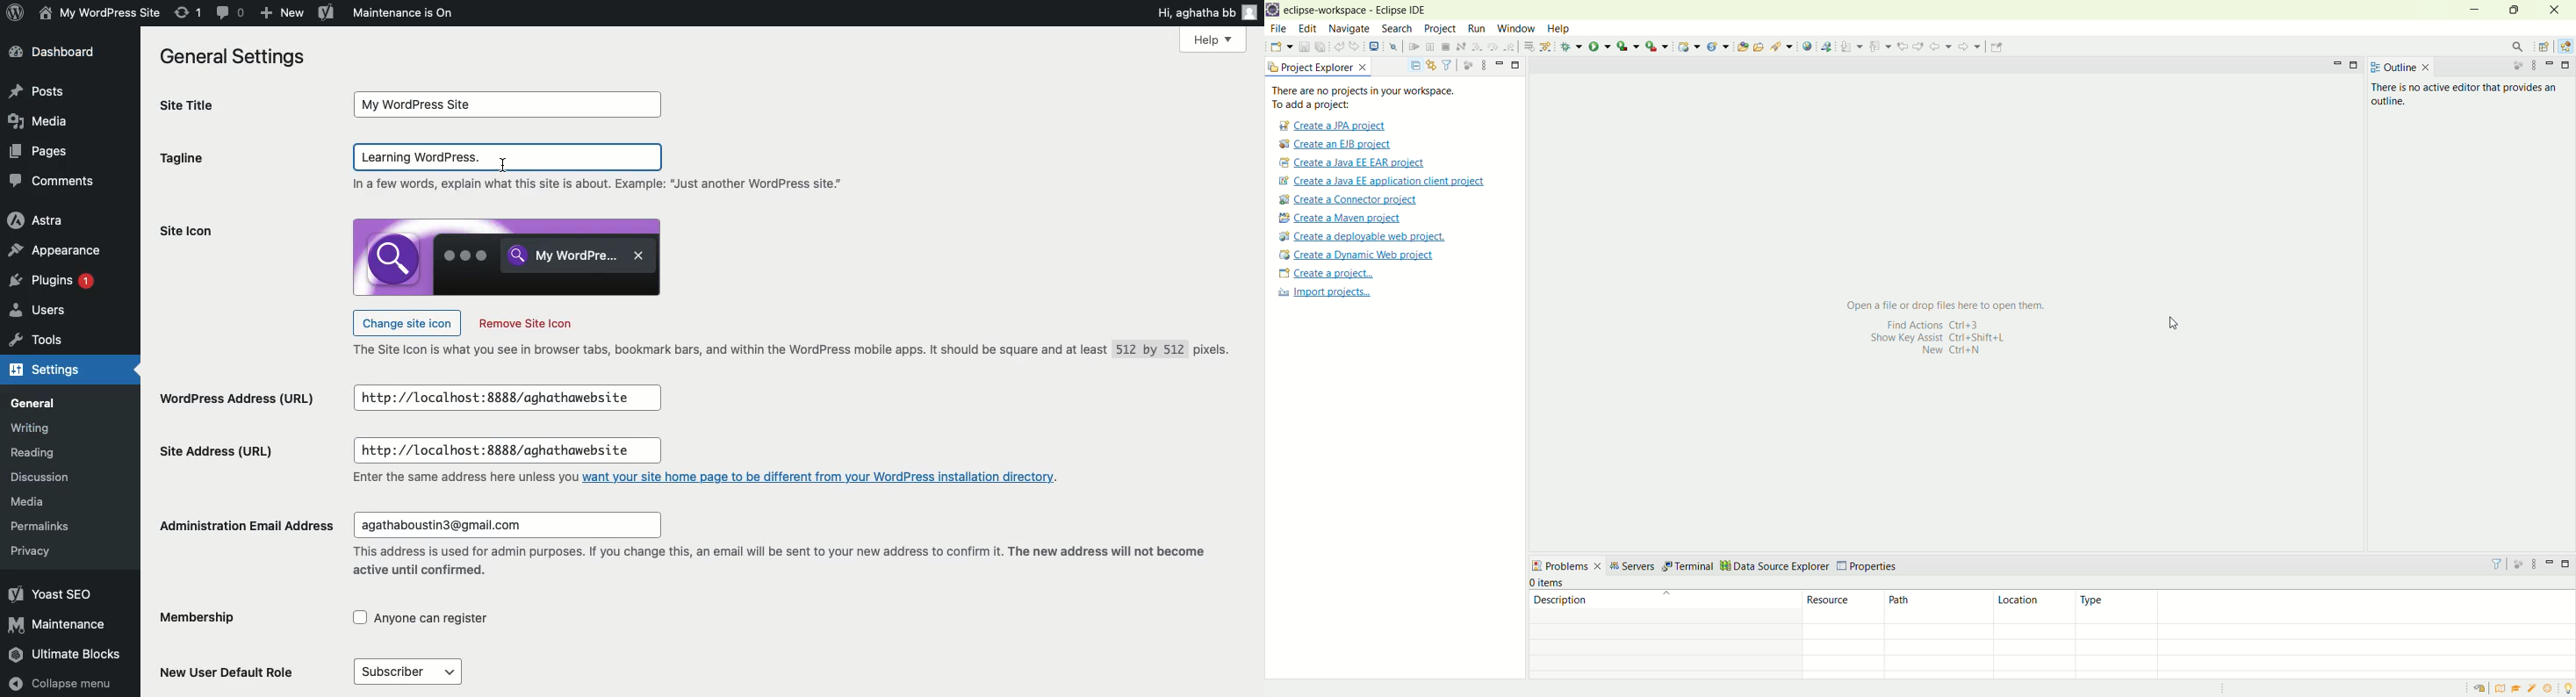 This screenshot has width=2576, height=700. I want to click on Dashboard, so click(59, 54).